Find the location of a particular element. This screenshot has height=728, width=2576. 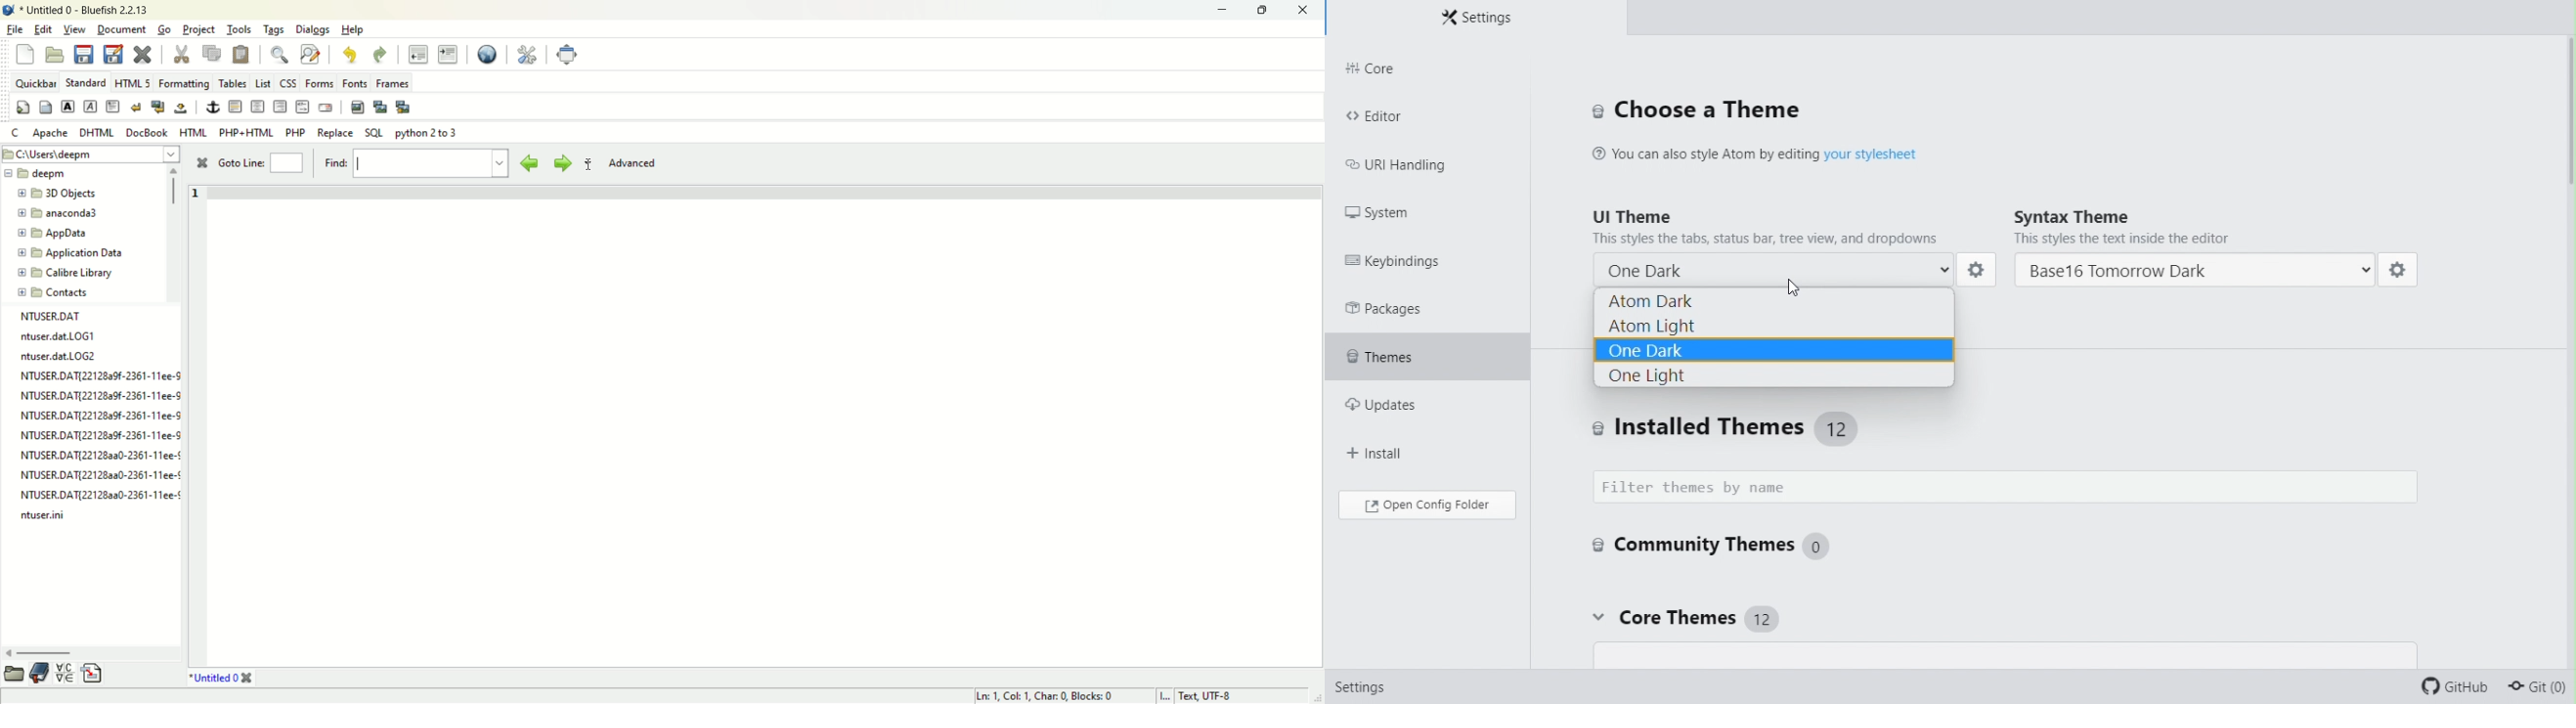

deepm is located at coordinates (48, 175).